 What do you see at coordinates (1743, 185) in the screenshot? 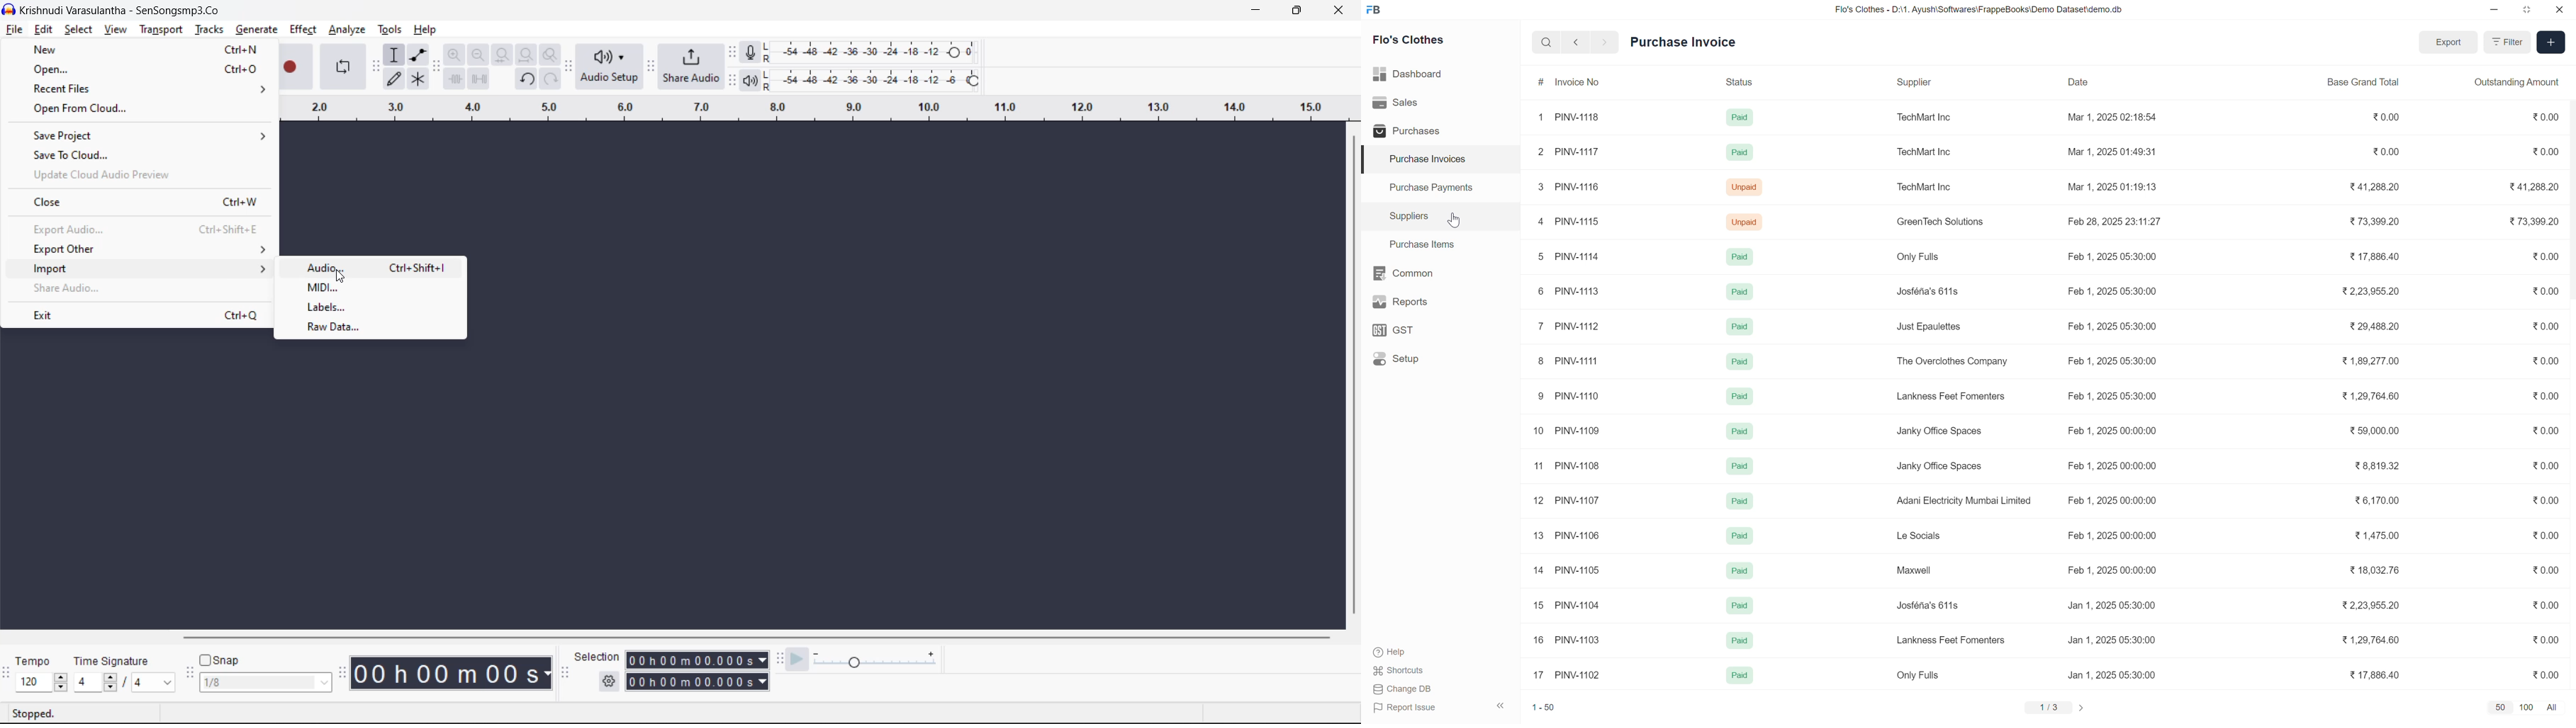
I see `Unpaid` at bounding box center [1743, 185].